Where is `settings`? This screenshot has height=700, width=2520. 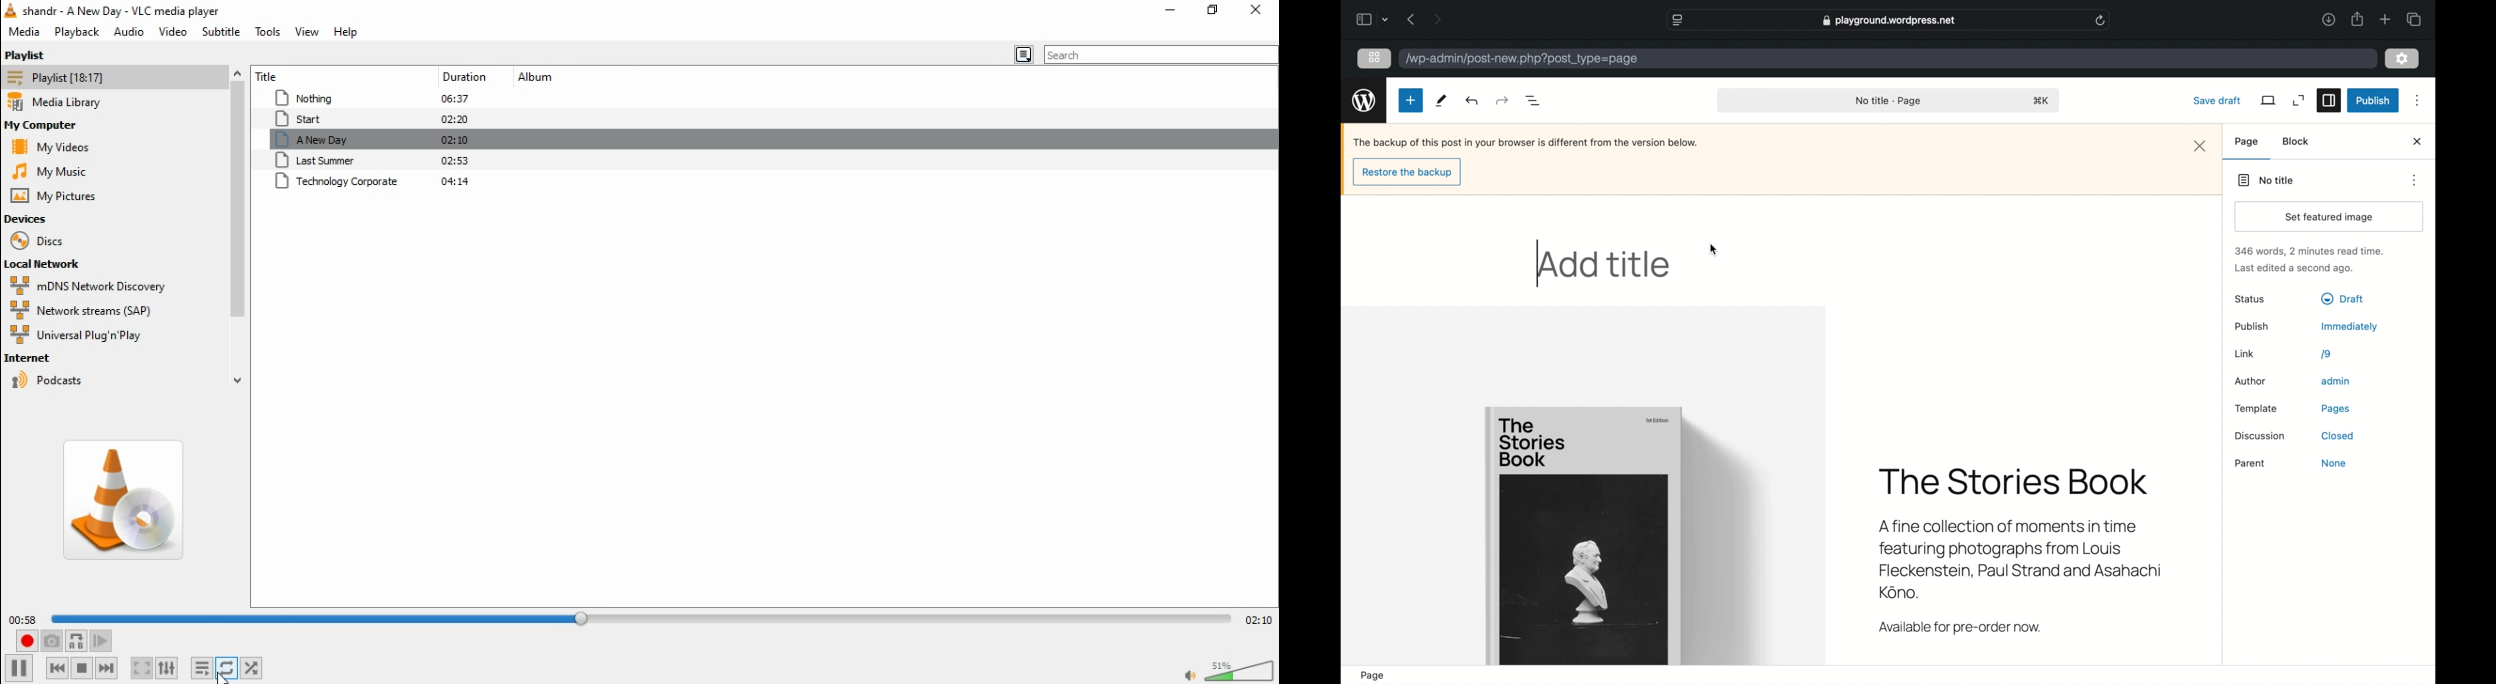 settings is located at coordinates (2402, 59).